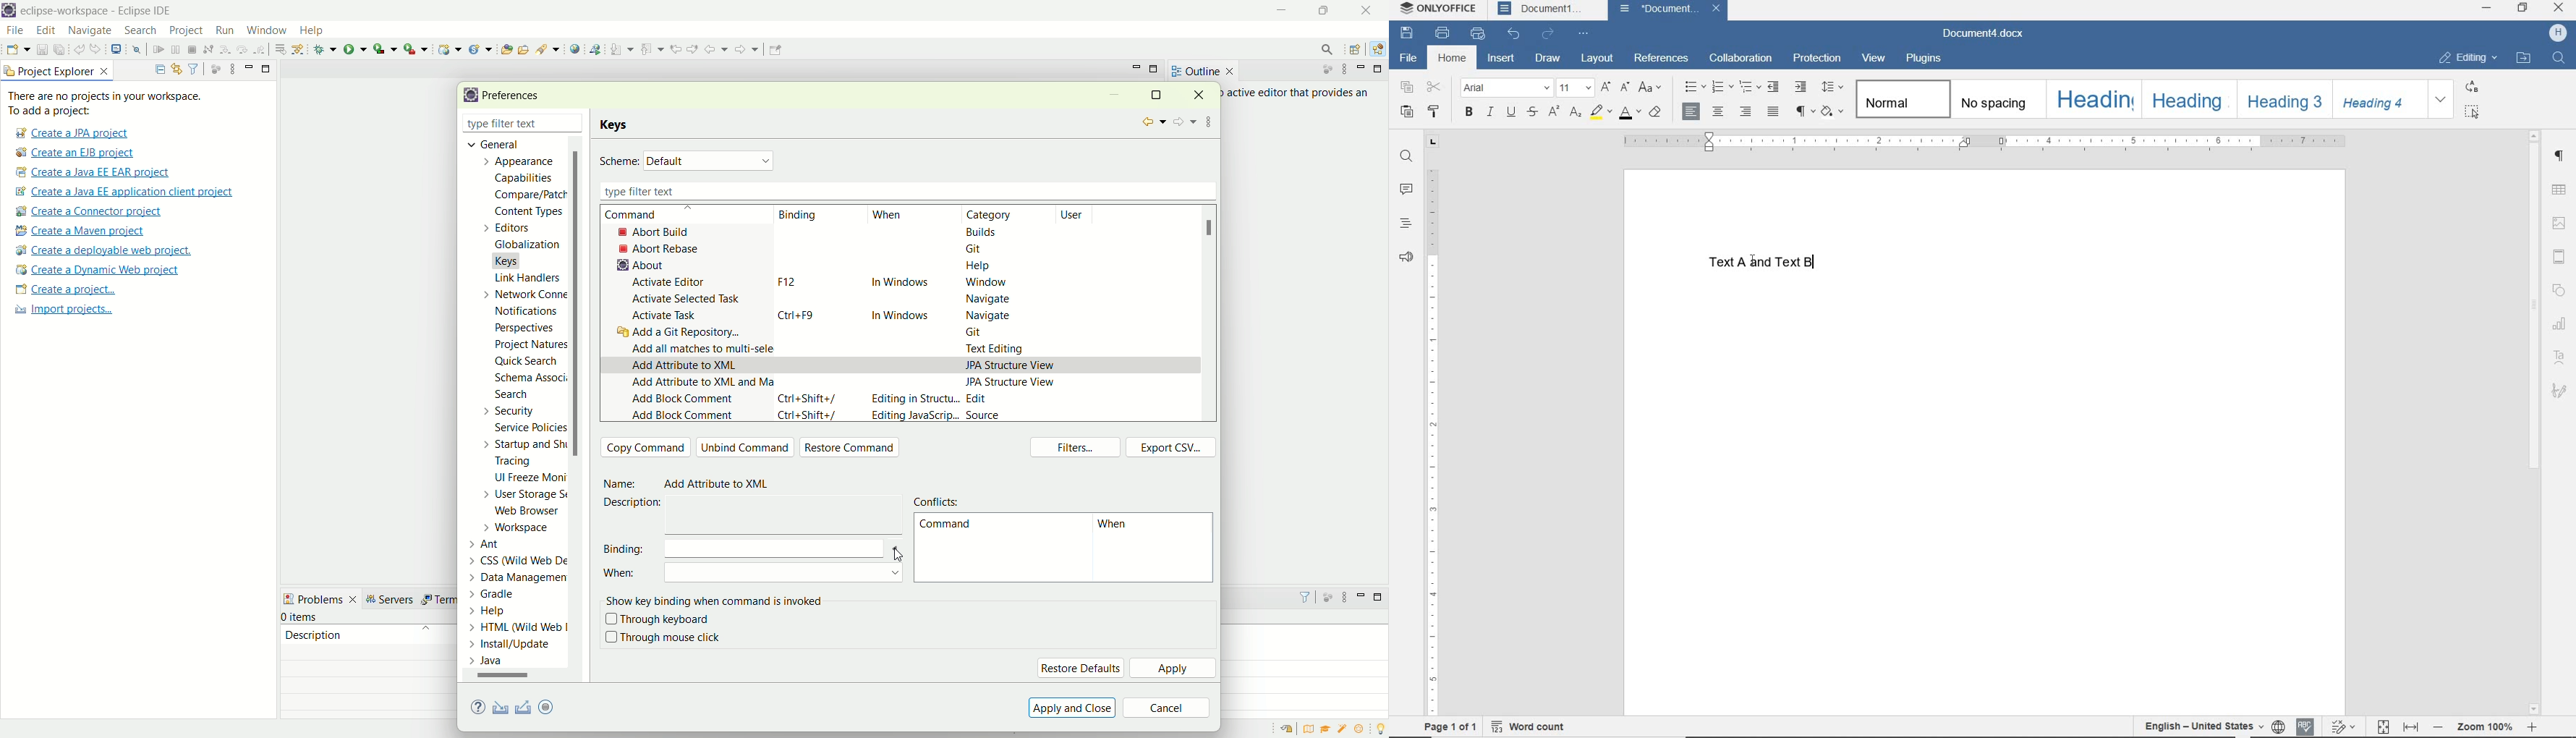  What do you see at coordinates (1325, 729) in the screenshot?
I see `tutorials` at bounding box center [1325, 729].